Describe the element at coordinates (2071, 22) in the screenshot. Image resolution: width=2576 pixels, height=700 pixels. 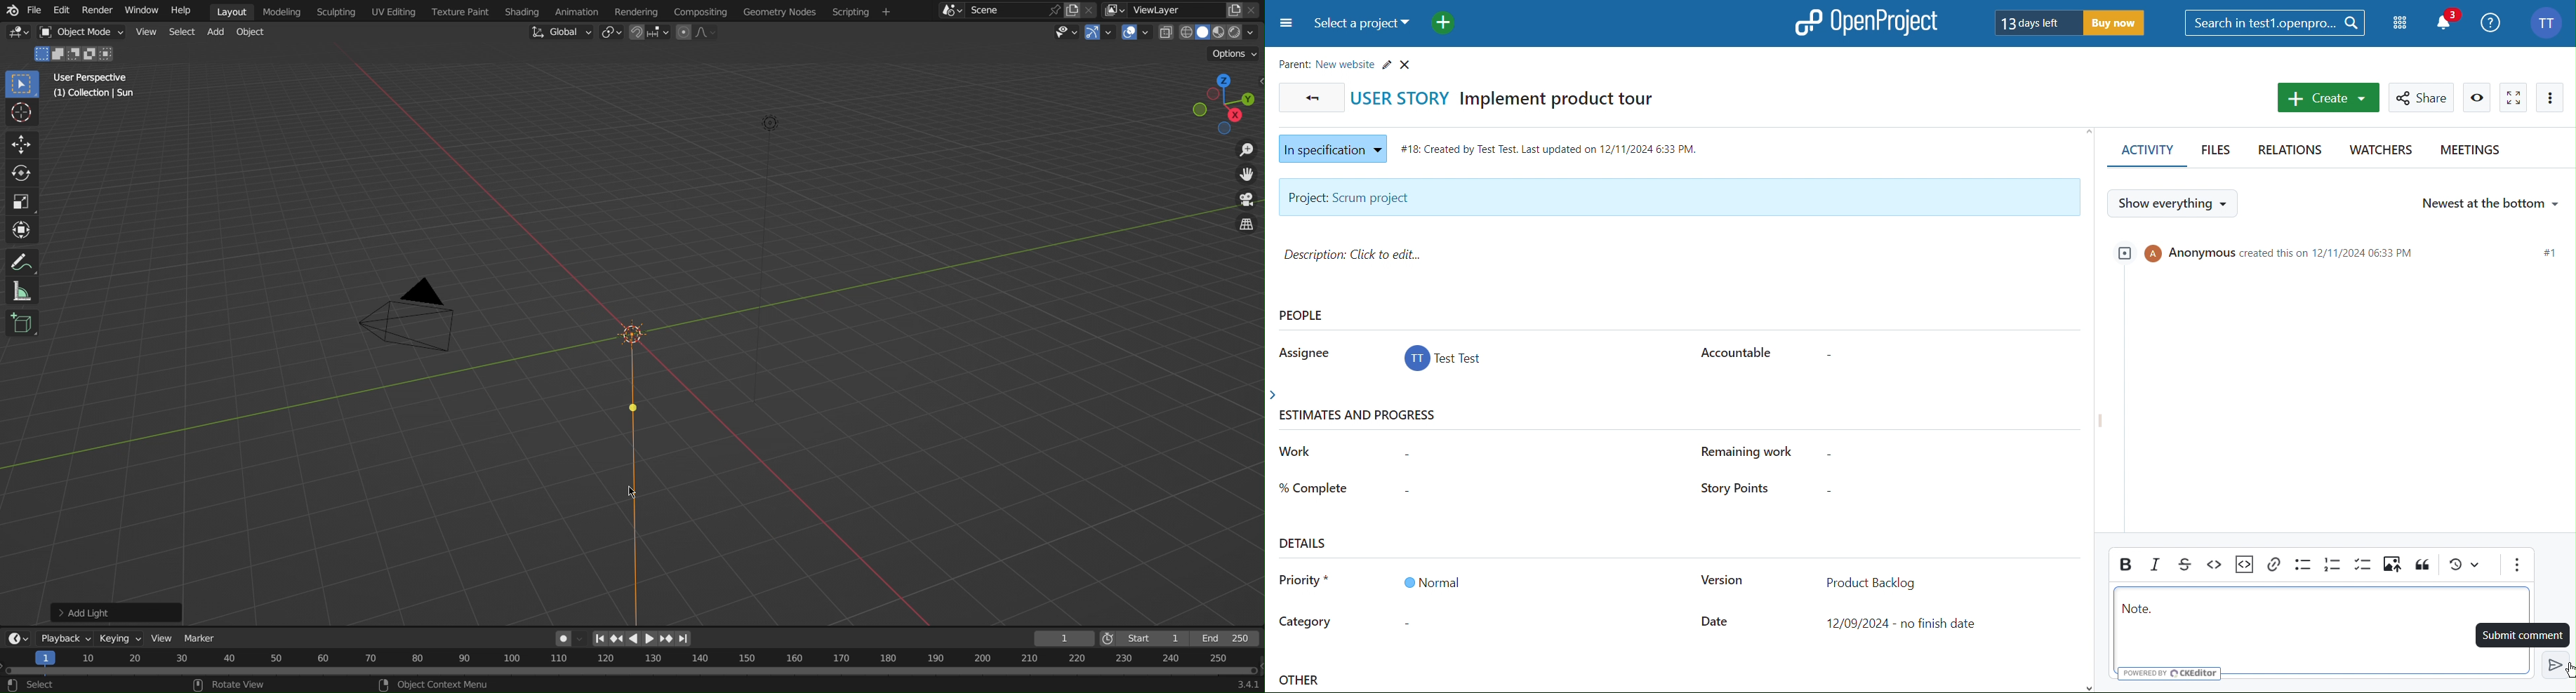
I see `Trial period timer` at that location.